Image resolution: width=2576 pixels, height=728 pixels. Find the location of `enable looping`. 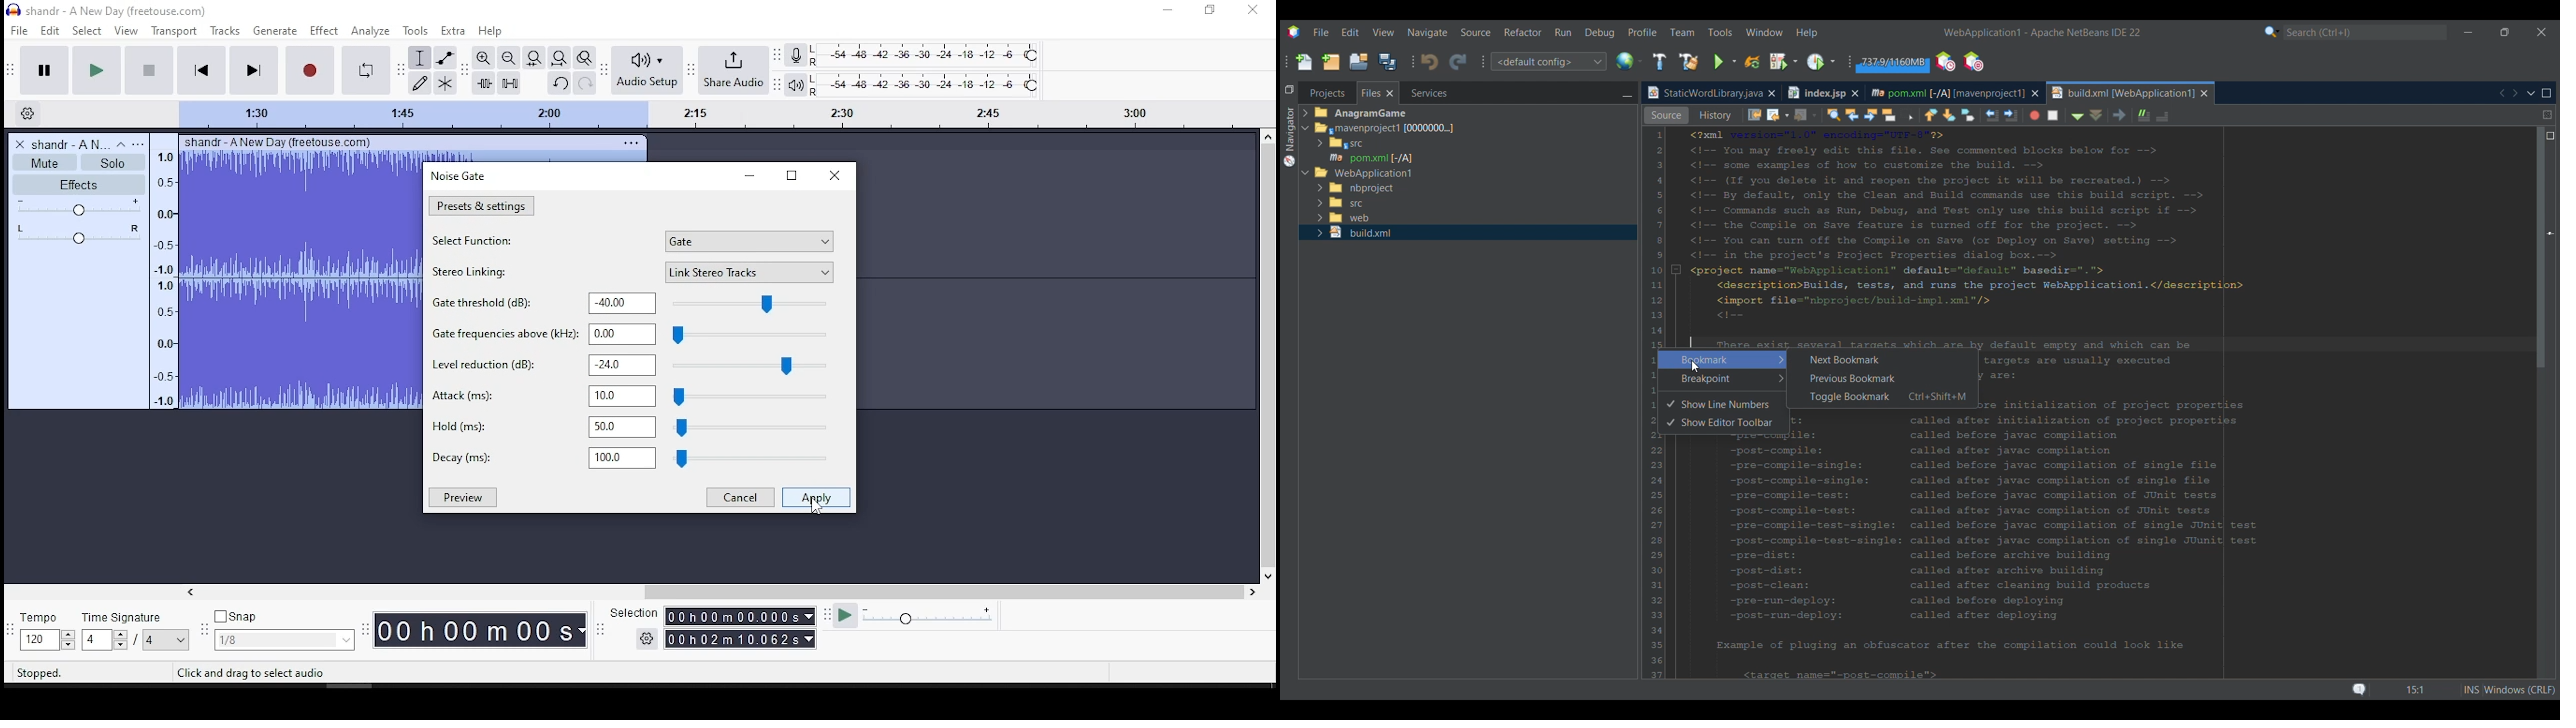

enable looping is located at coordinates (367, 70).